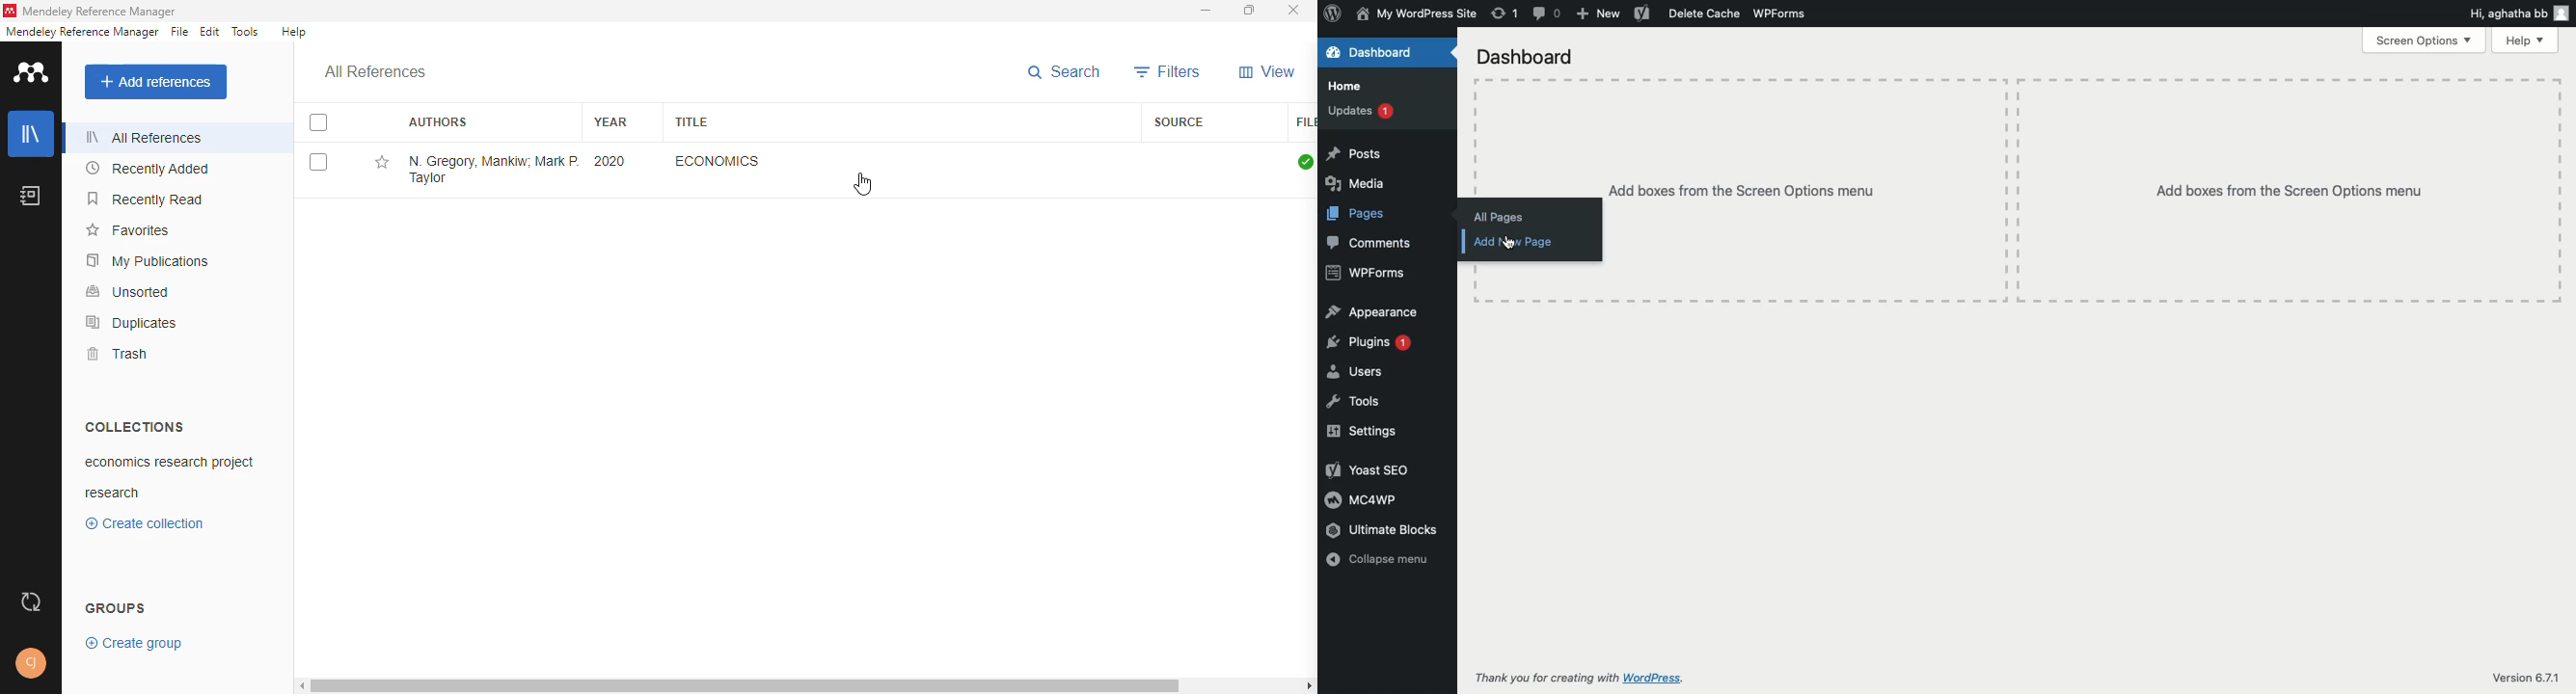  What do you see at coordinates (181, 32) in the screenshot?
I see `file` at bounding box center [181, 32].